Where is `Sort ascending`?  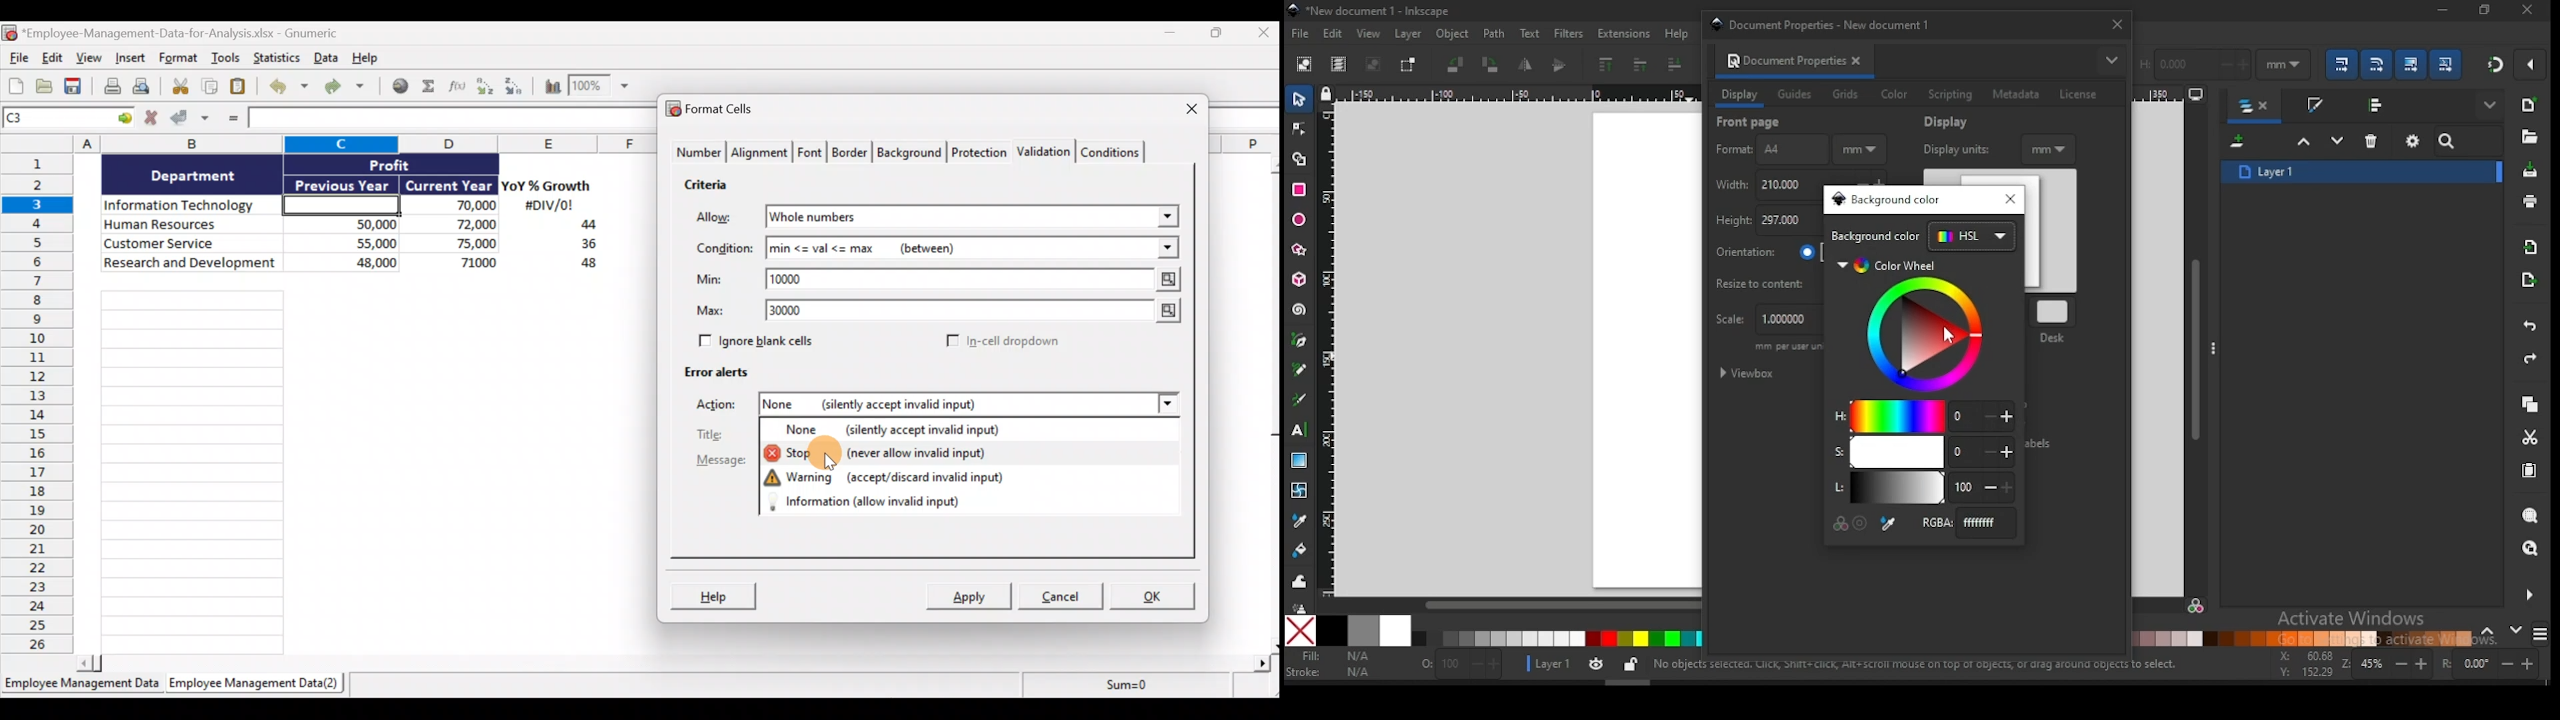 Sort ascending is located at coordinates (485, 86).